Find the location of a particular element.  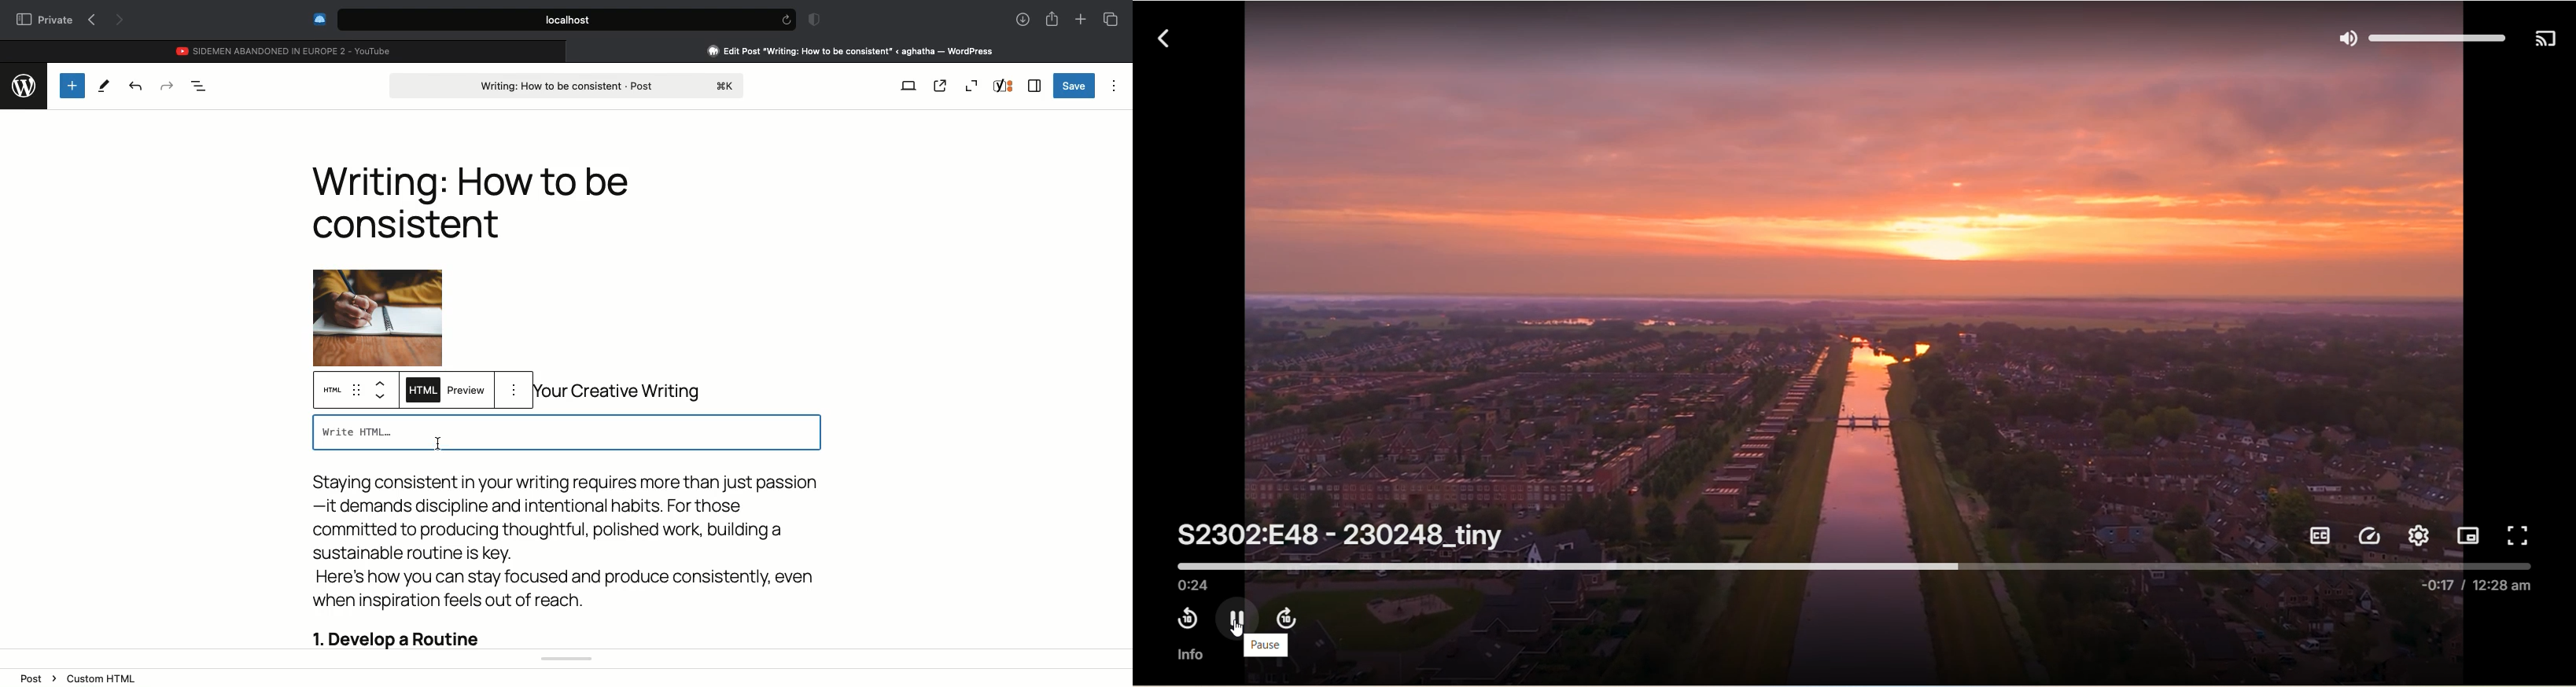

HTML is located at coordinates (335, 391).